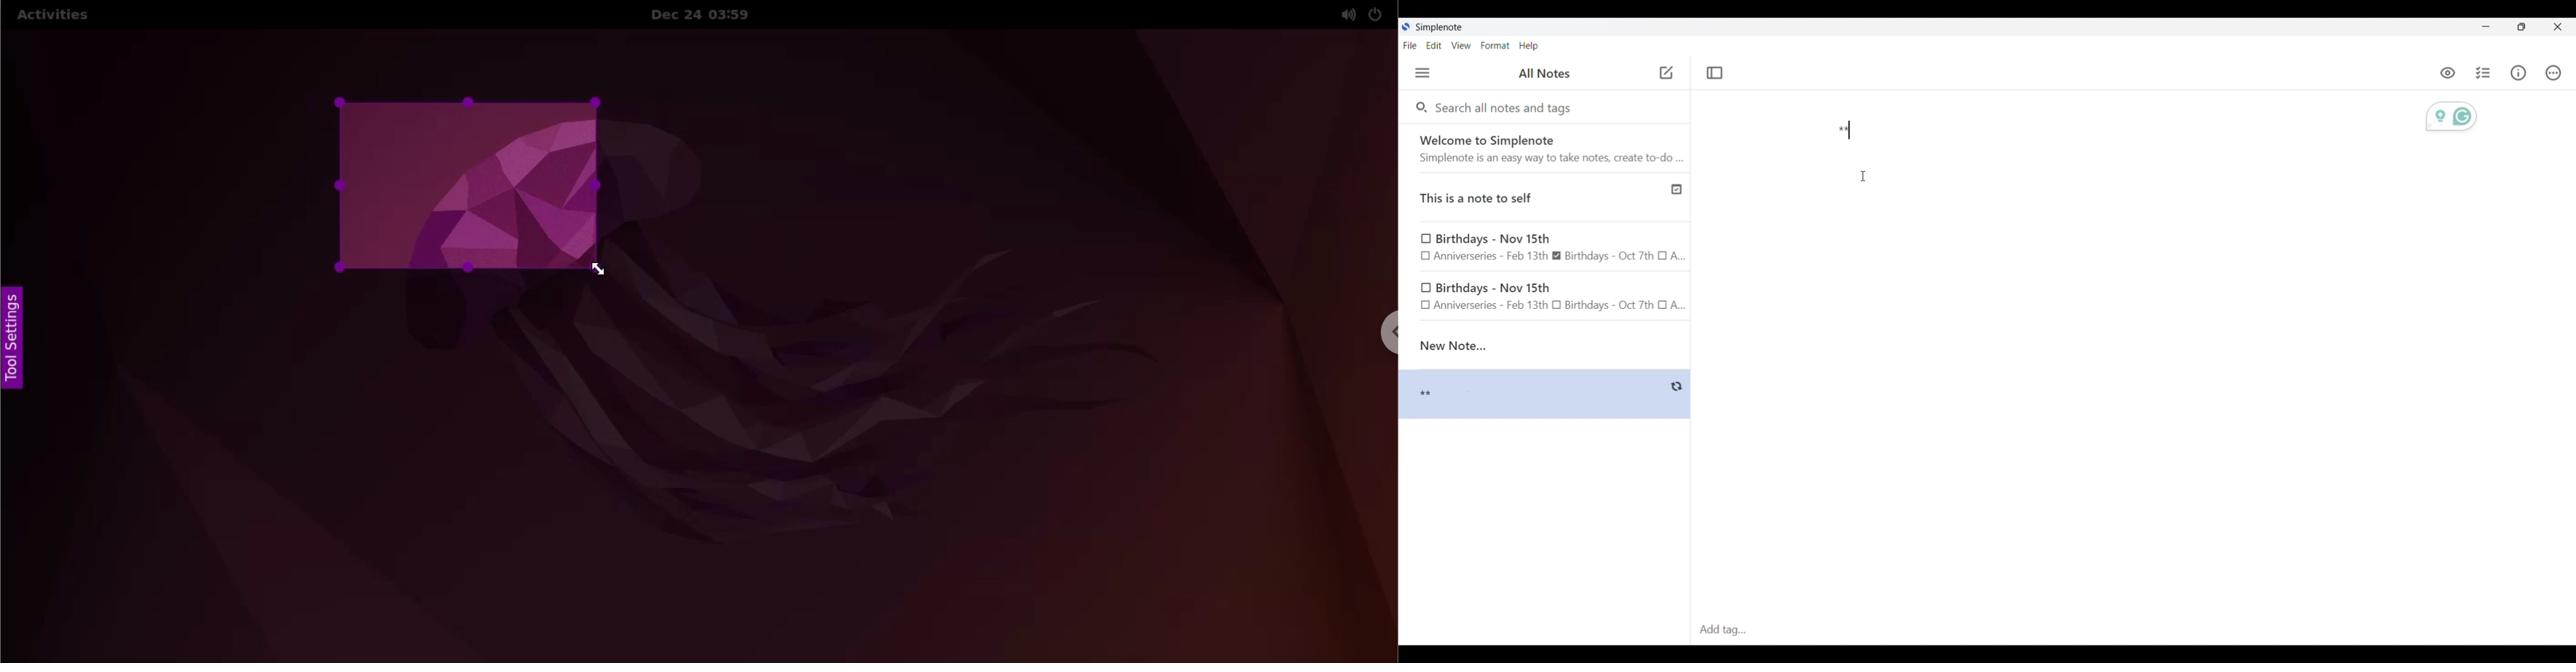  I want to click on Insert checklist, so click(2485, 73).